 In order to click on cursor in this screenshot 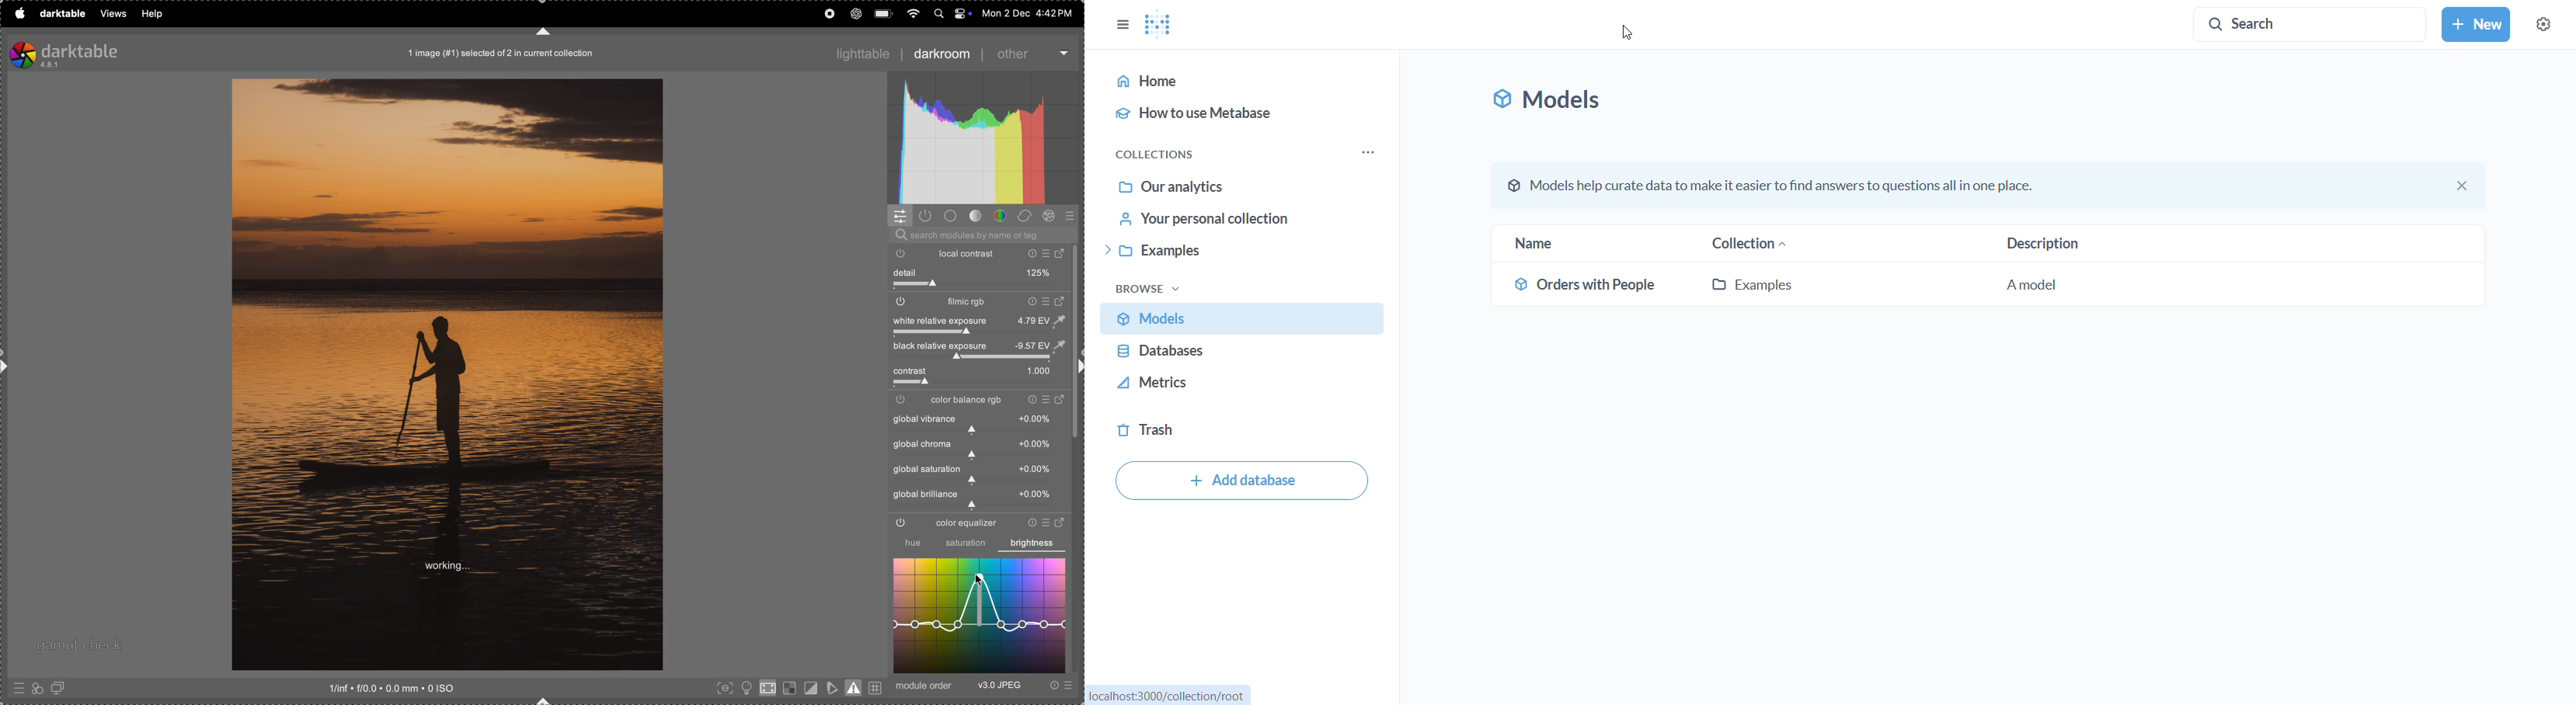, I will do `click(981, 580)`.